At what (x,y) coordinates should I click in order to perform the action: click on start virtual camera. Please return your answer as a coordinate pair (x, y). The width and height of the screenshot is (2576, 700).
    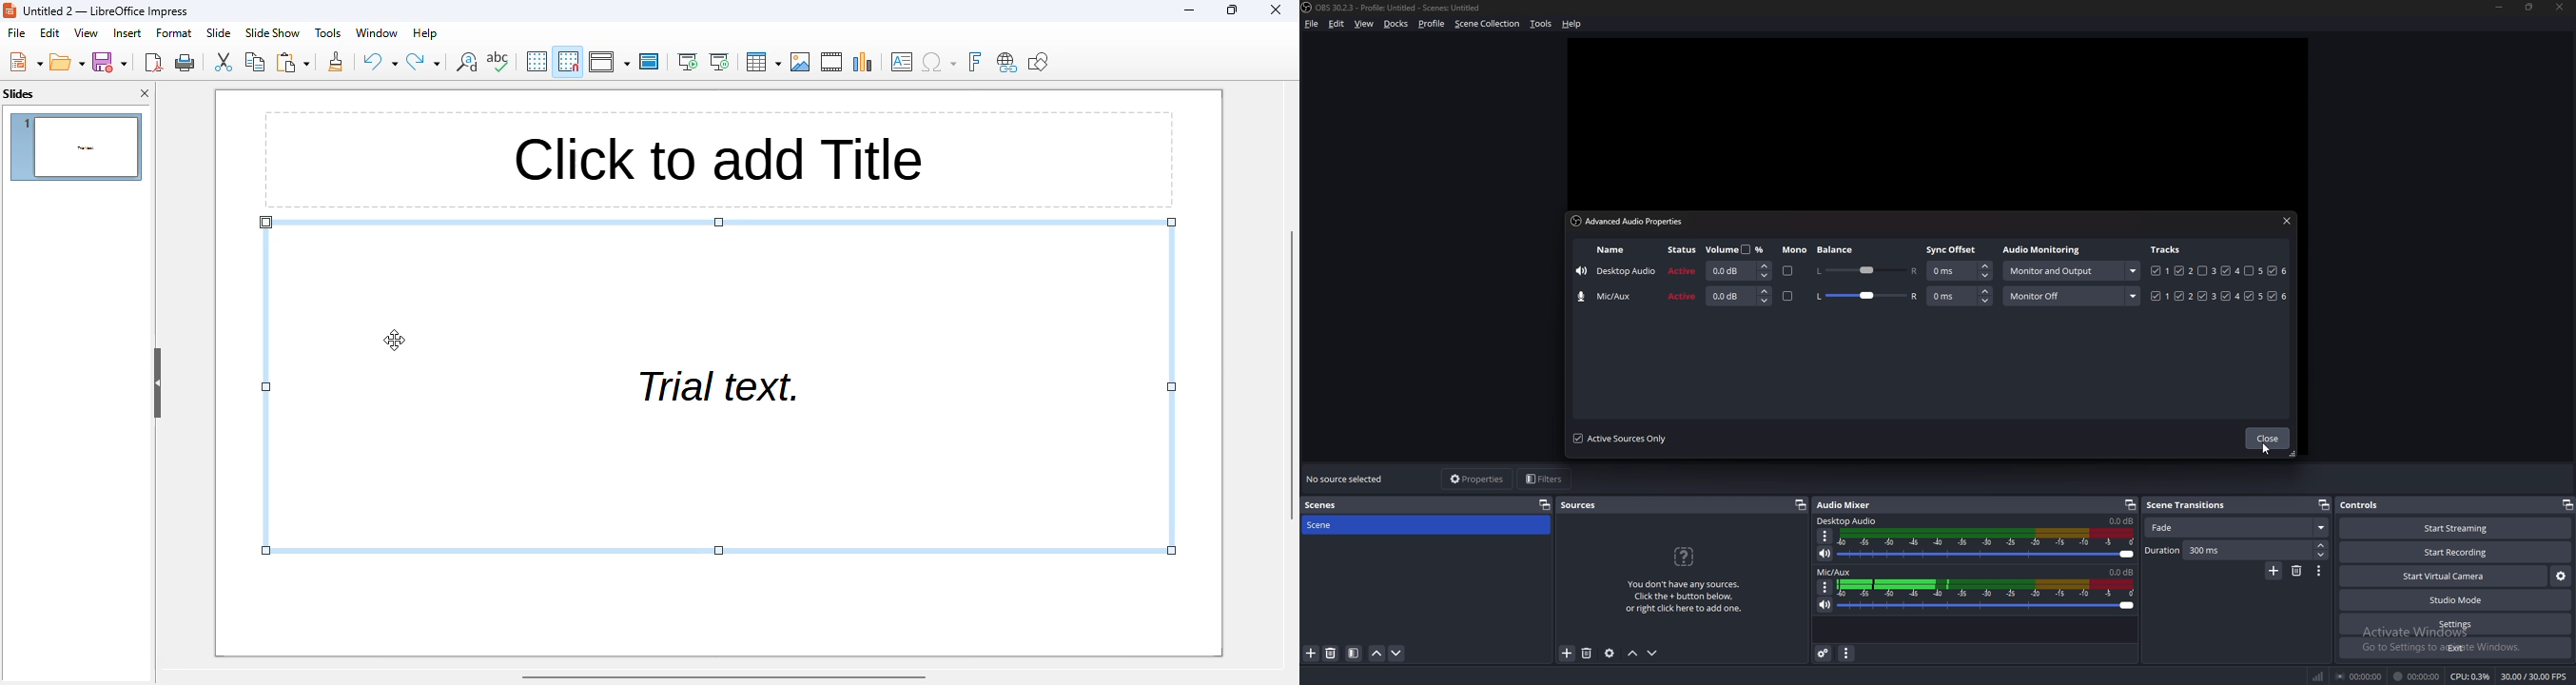
    Looking at the image, I should click on (2443, 577).